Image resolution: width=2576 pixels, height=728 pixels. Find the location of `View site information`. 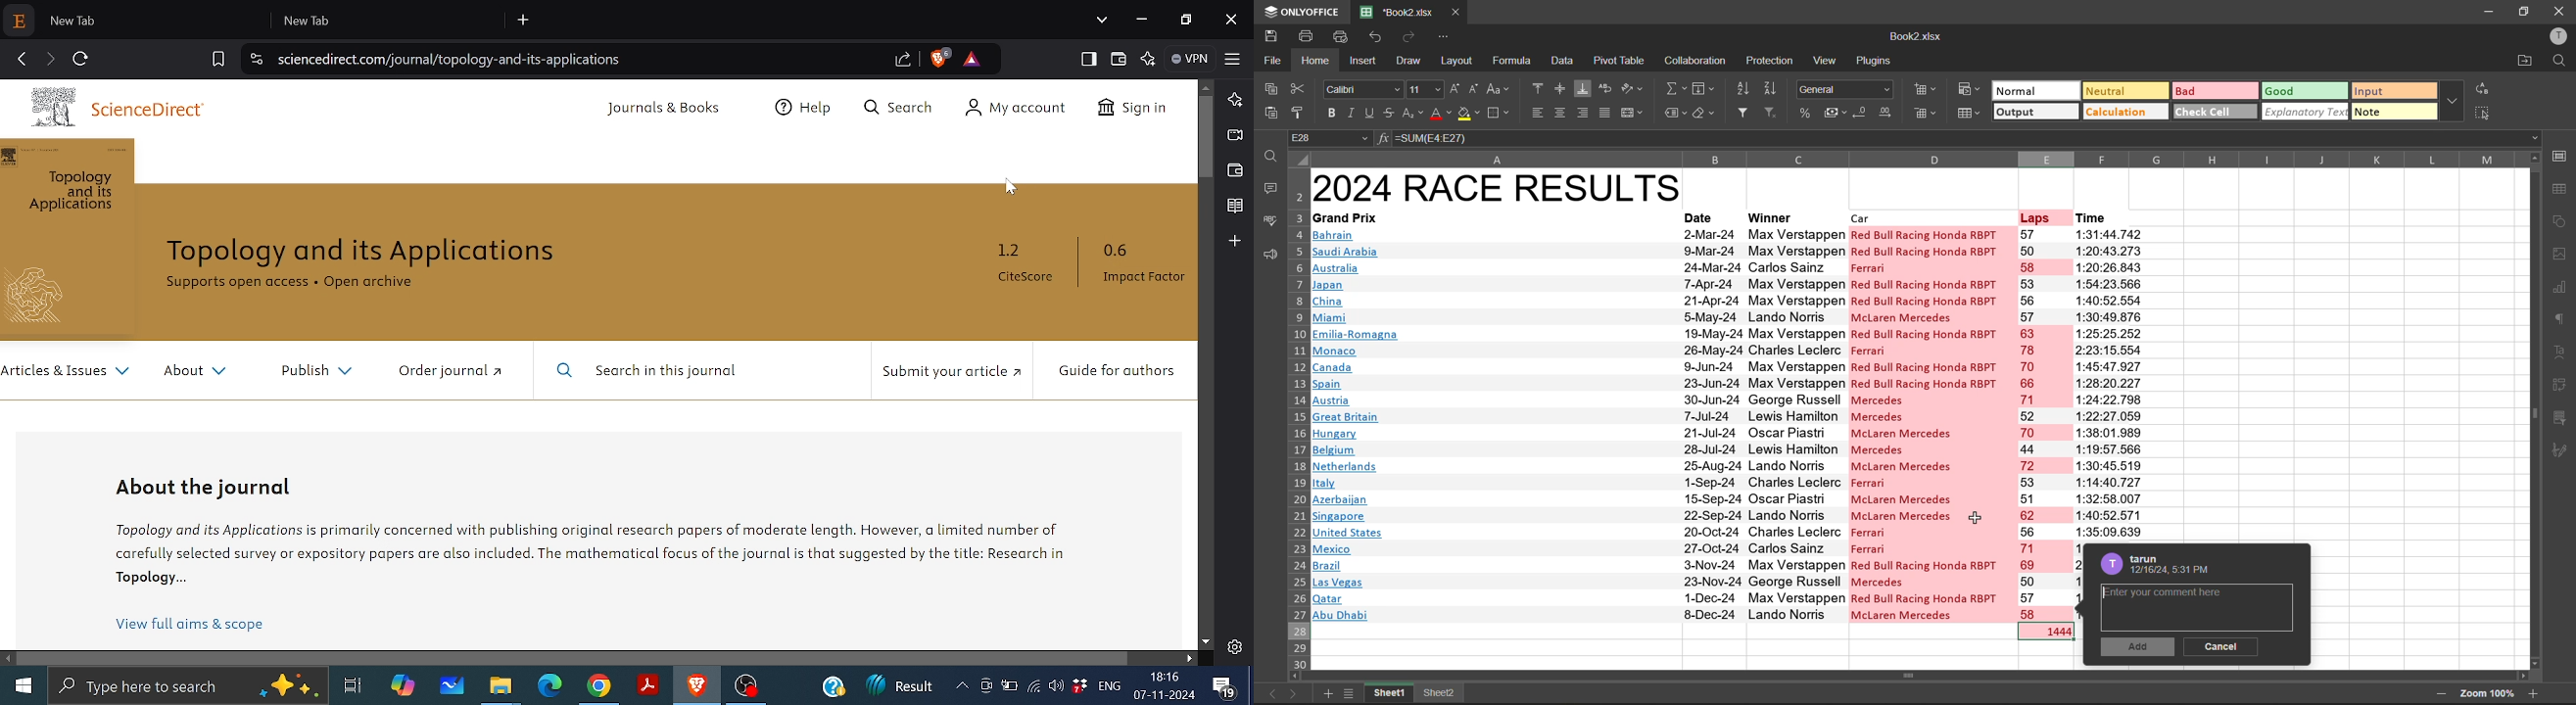

View site information is located at coordinates (254, 59).